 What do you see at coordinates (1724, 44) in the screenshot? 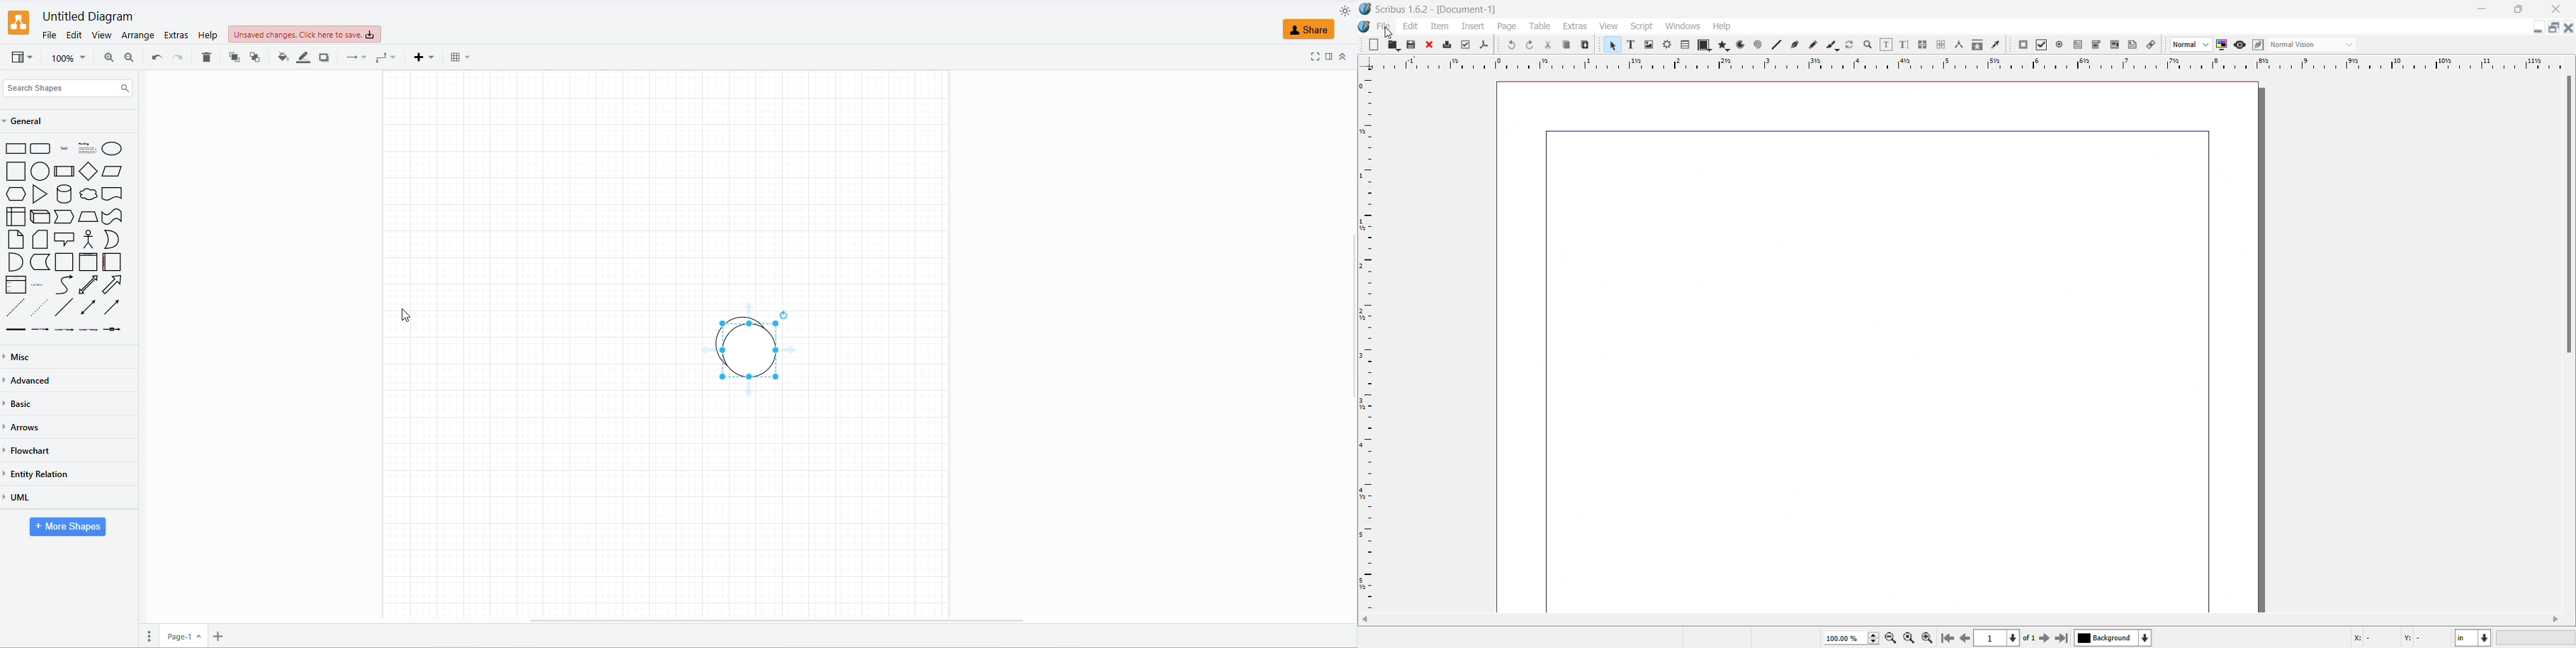
I see `icon` at bounding box center [1724, 44].